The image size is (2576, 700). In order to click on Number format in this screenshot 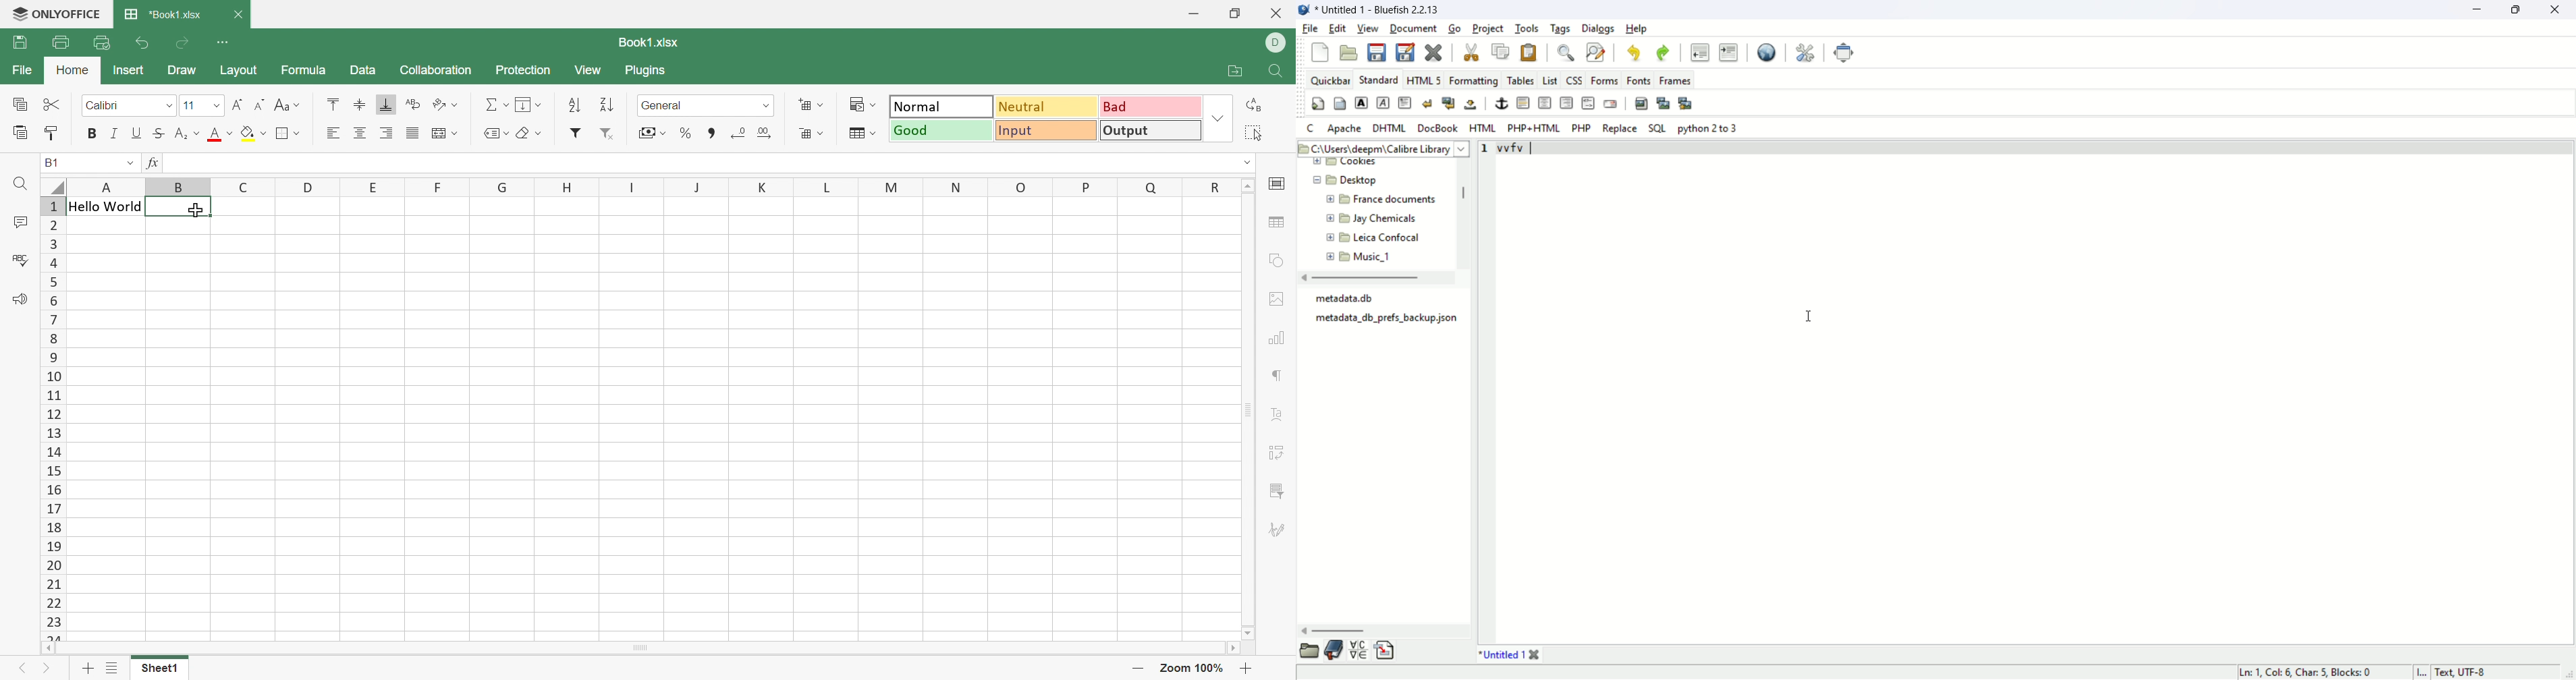, I will do `click(700, 103)`.